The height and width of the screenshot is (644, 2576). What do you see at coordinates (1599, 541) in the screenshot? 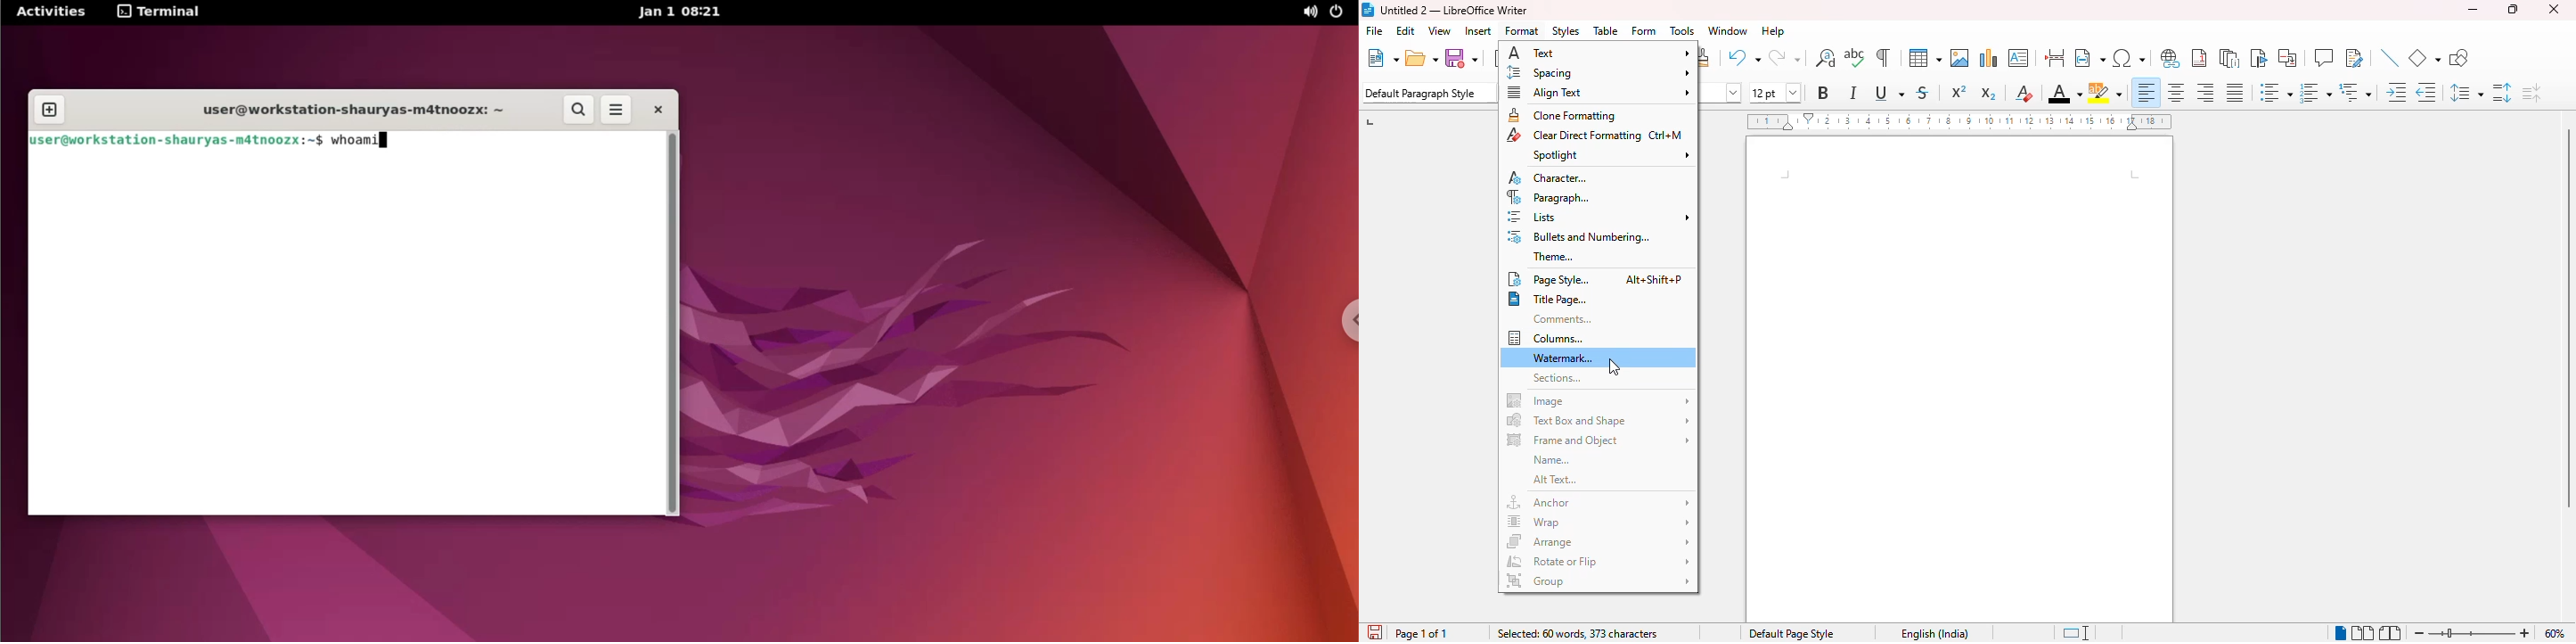
I see `arrange` at bounding box center [1599, 541].